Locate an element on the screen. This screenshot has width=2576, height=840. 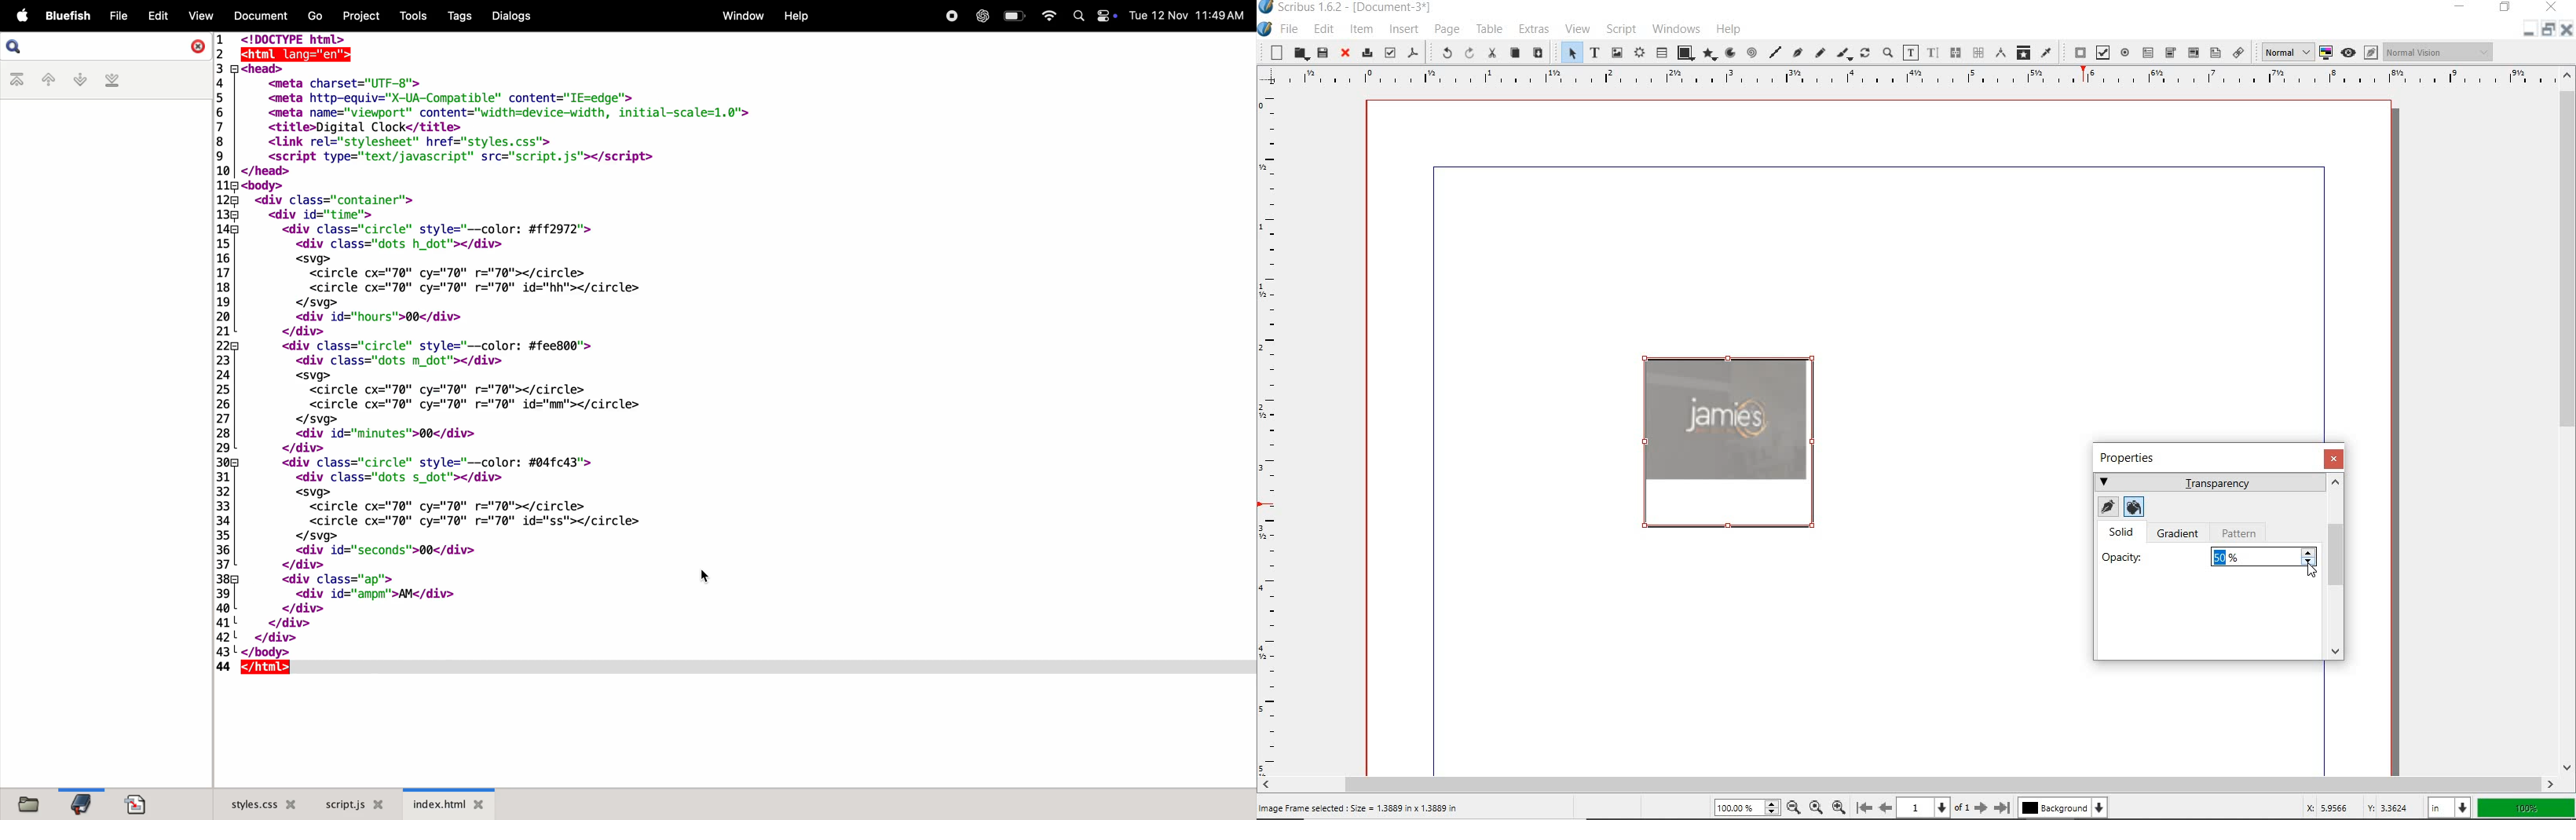
image frame is located at coordinates (1616, 53).